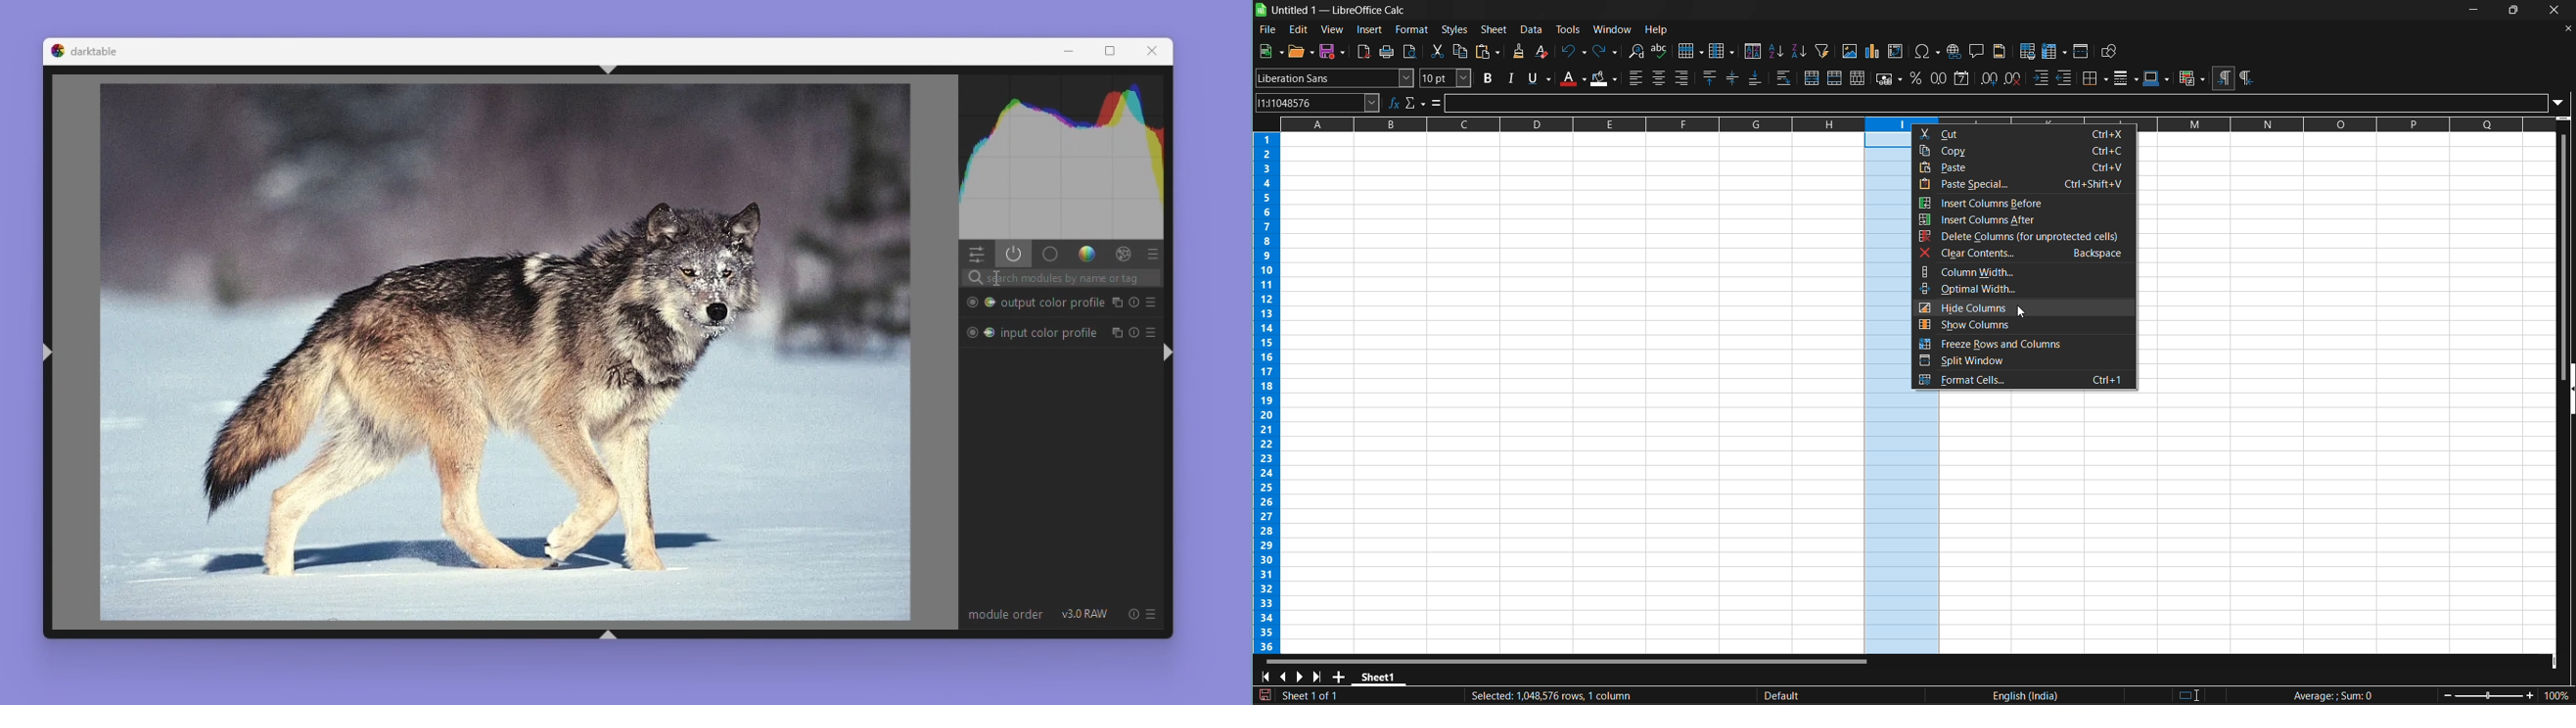 This screenshot has width=2576, height=728. What do you see at coordinates (1063, 160) in the screenshot?
I see `Waveform` at bounding box center [1063, 160].